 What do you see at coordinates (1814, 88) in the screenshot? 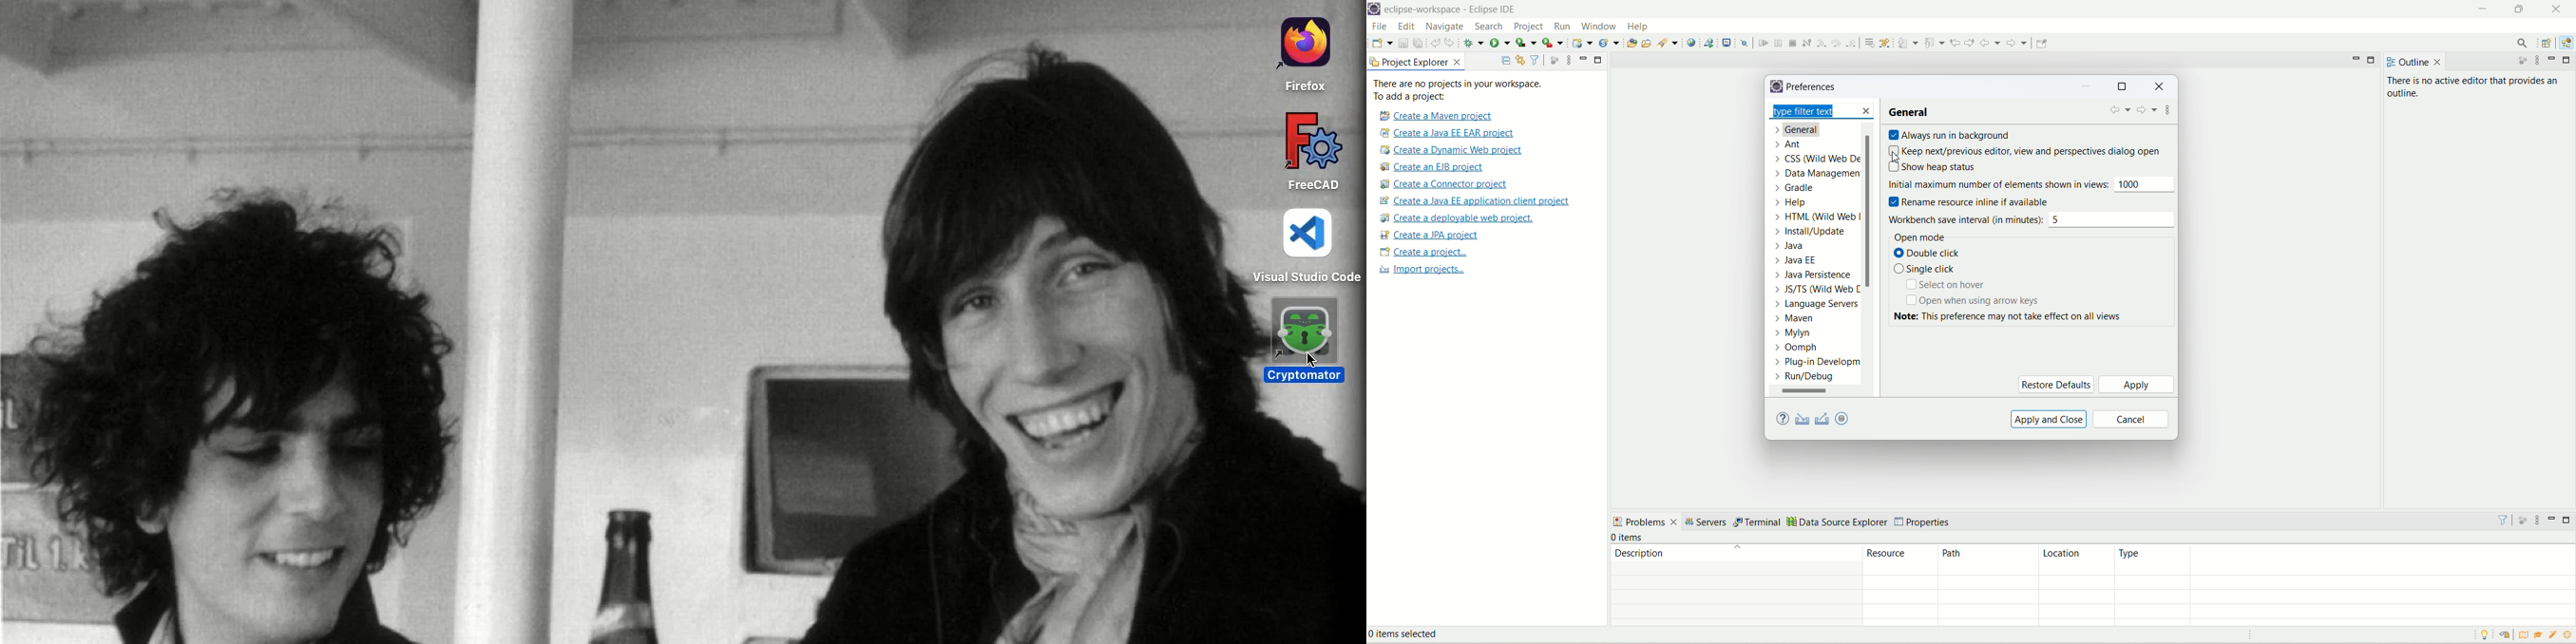
I see `preference` at bounding box center [1814, 88].